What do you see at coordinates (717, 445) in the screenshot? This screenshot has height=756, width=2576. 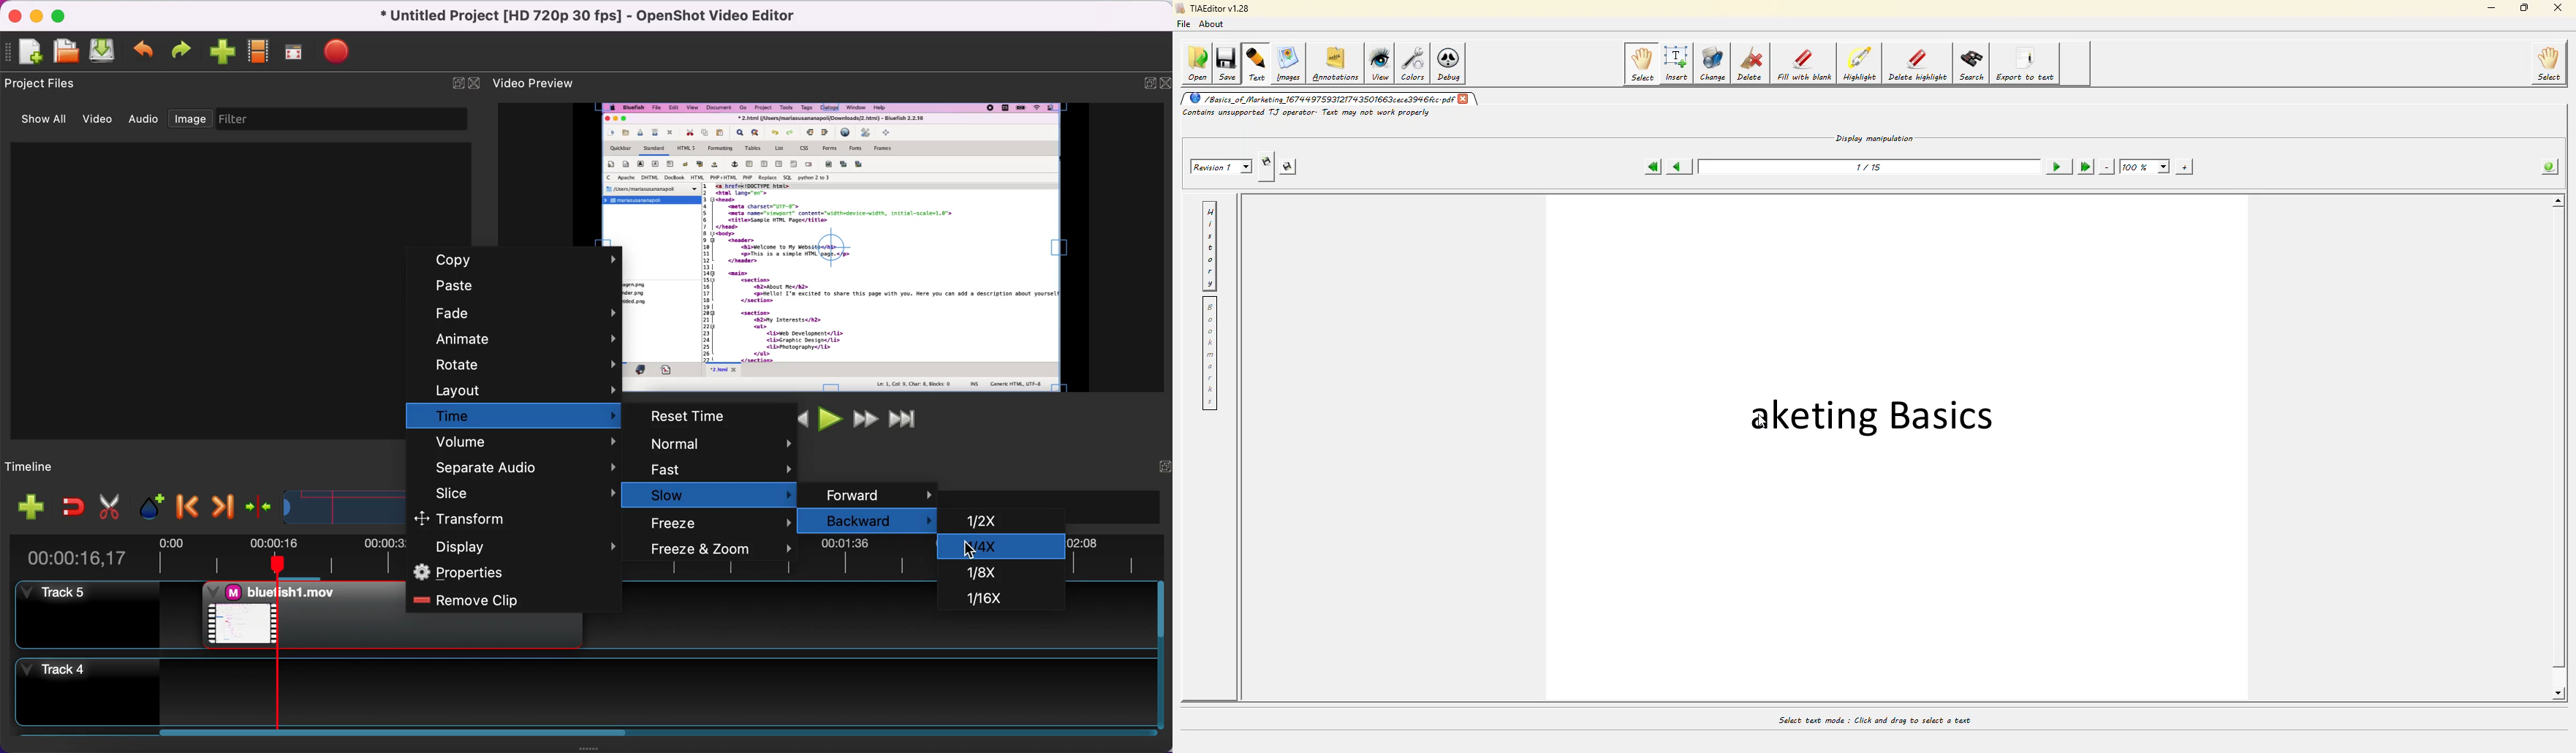 I see `normal` at bounding box center [717, 445].